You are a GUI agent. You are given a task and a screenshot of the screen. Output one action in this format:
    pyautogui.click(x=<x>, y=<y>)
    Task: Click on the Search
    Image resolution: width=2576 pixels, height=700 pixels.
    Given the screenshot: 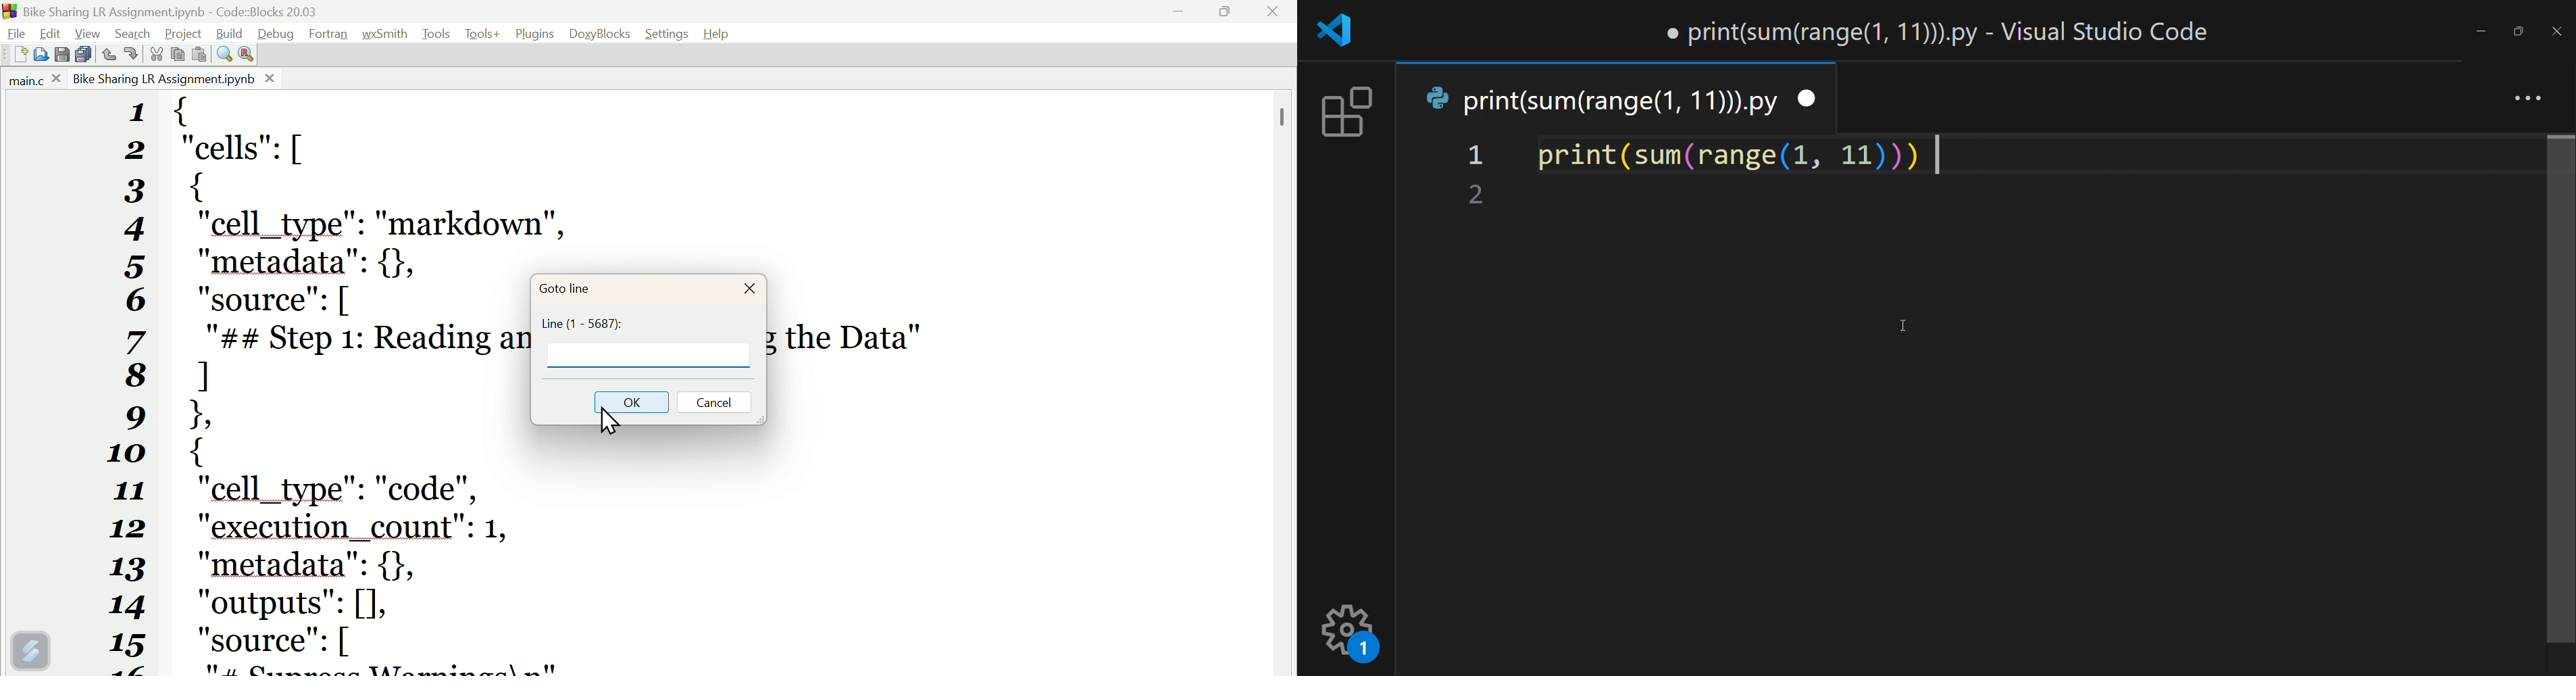 What is the action you would take?
    pyautogui.click(x=136, y=31)
    